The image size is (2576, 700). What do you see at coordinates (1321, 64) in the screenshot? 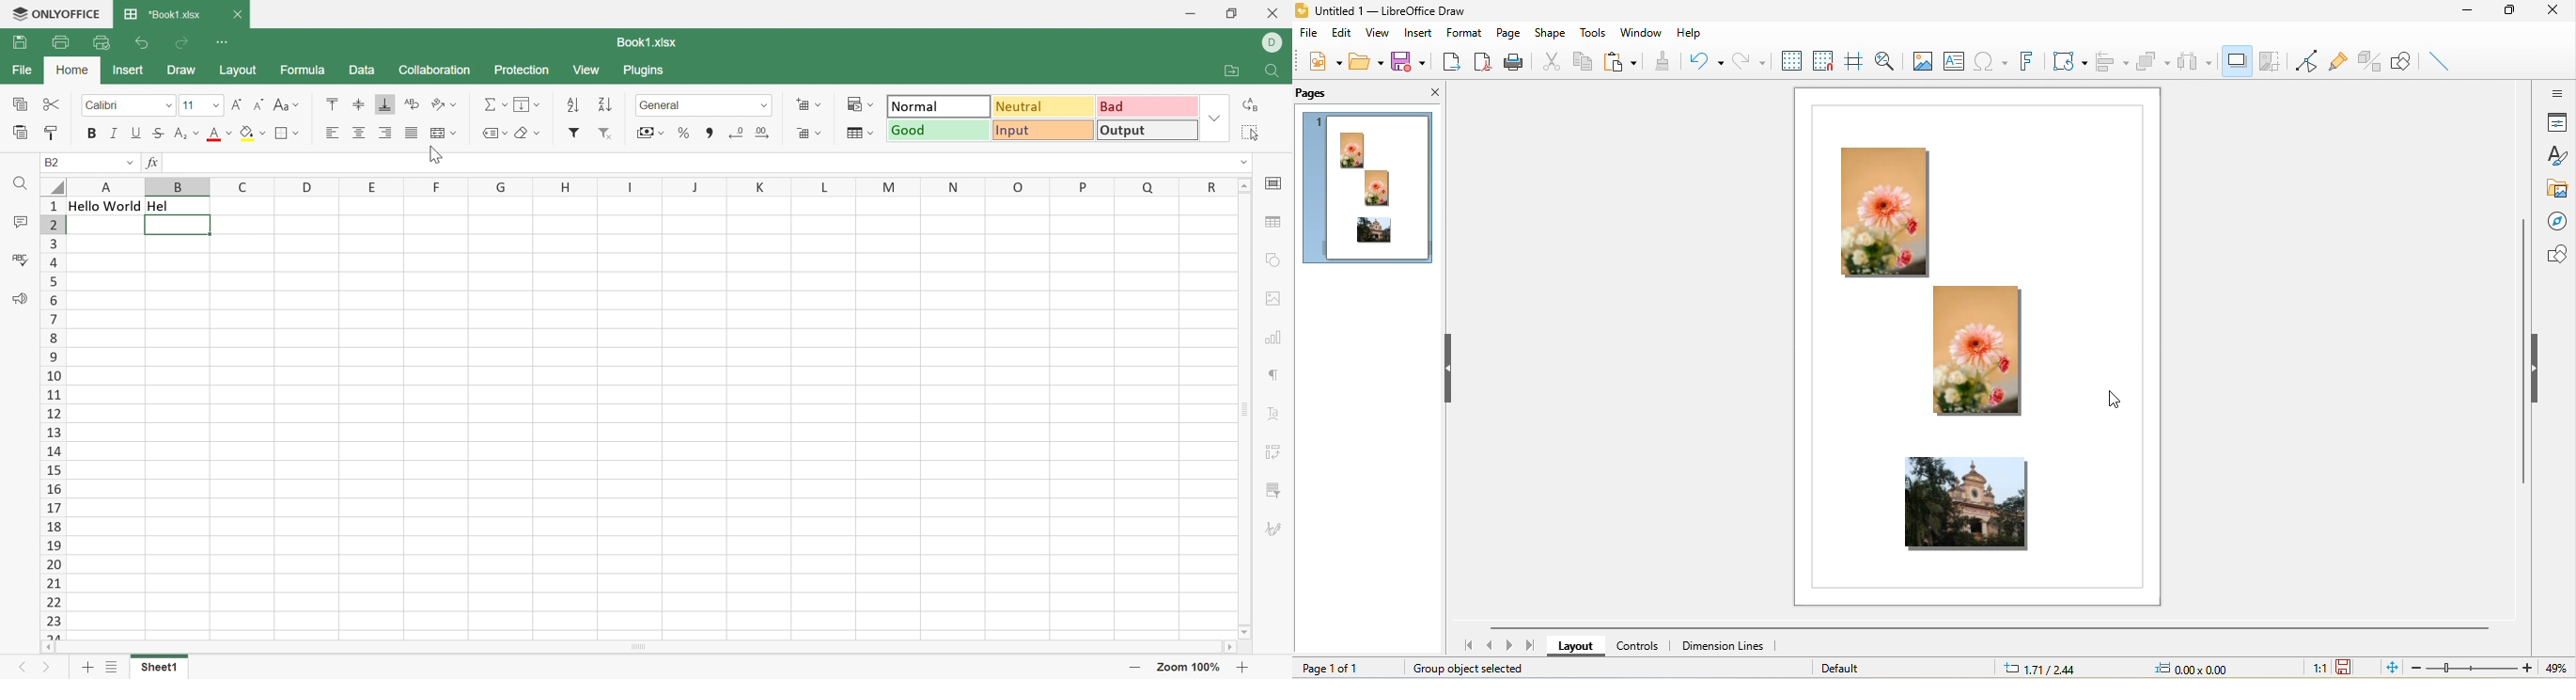
I see `new` at bounding box center [1321, 64].